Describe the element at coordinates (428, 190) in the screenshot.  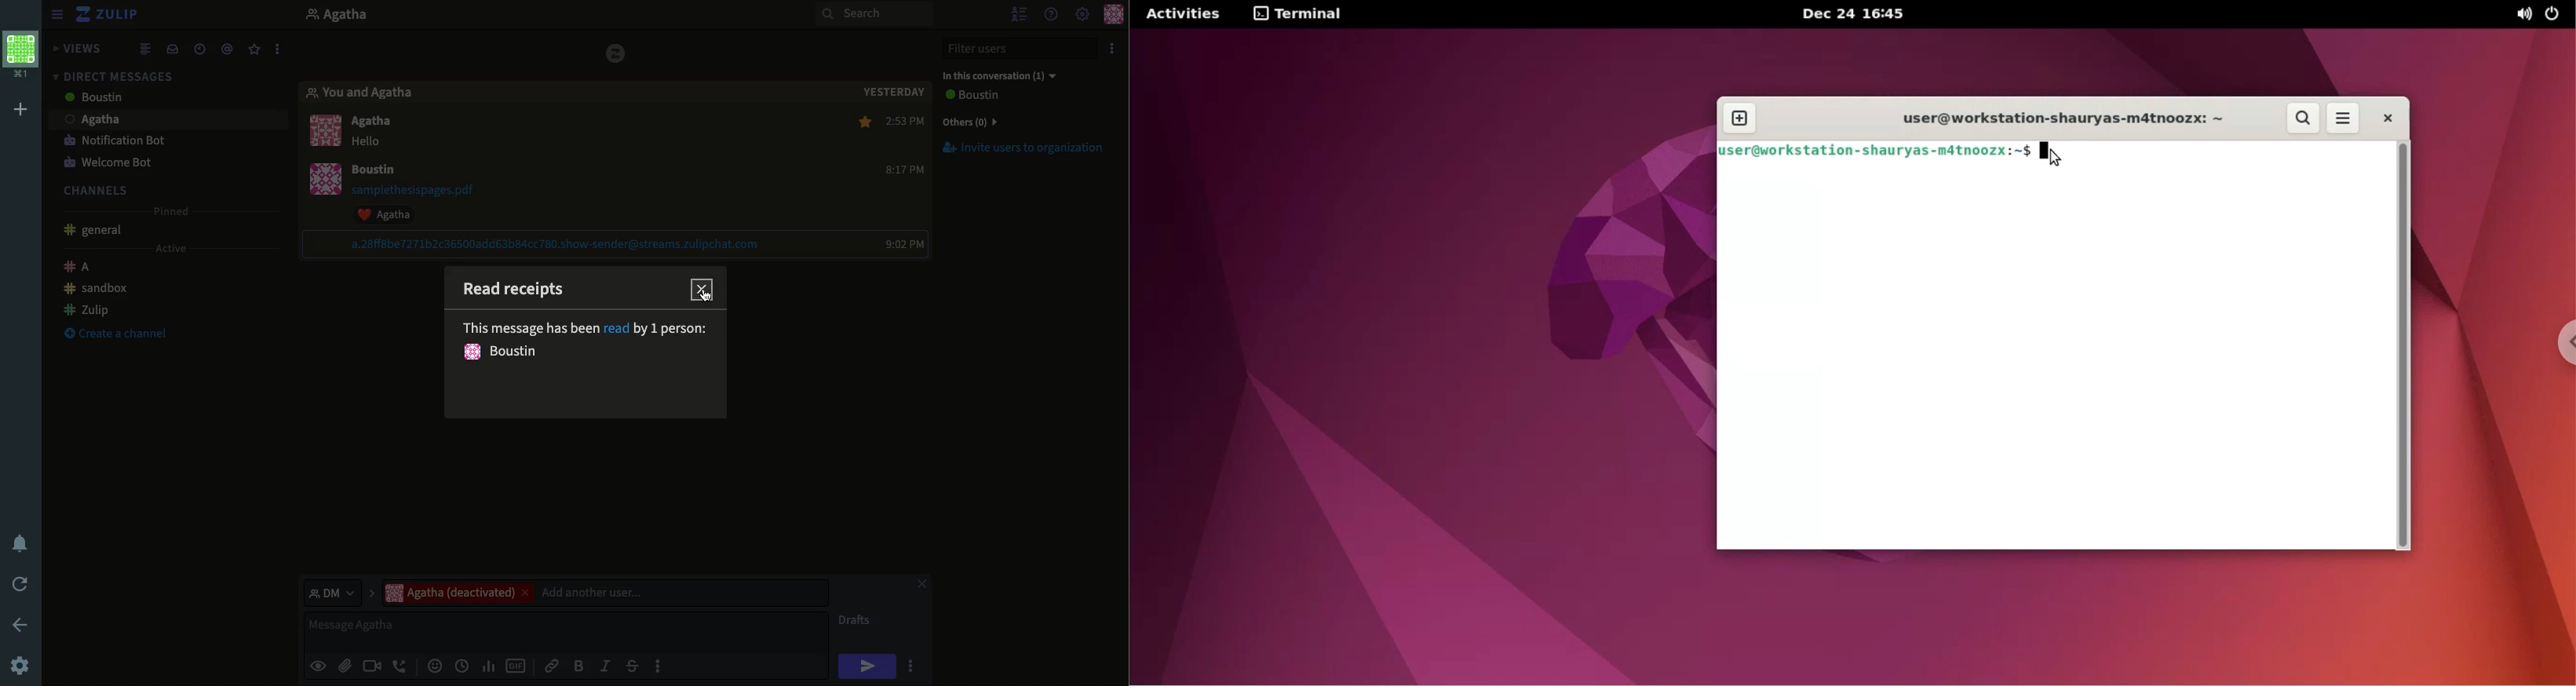
I see `PDF attachment` at that location.